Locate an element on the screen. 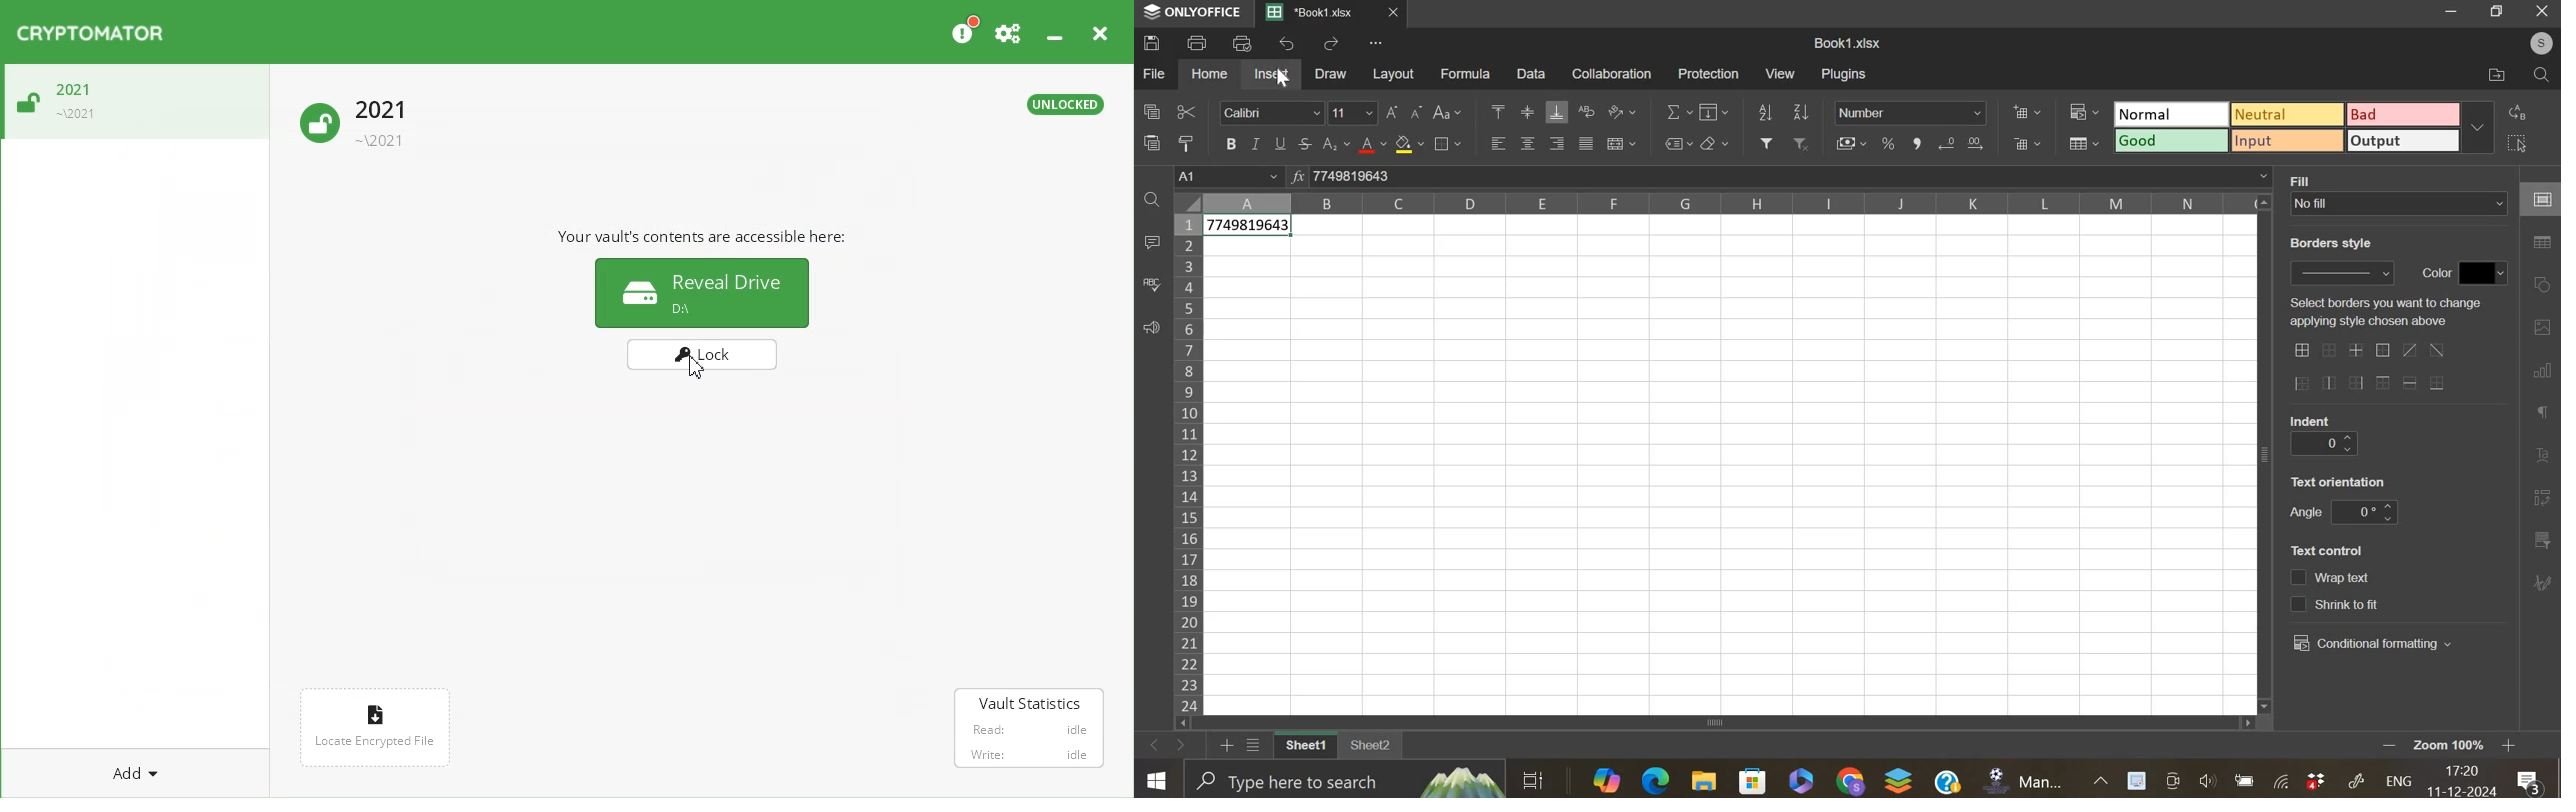  fill color is located at coordinates (1408, 144).